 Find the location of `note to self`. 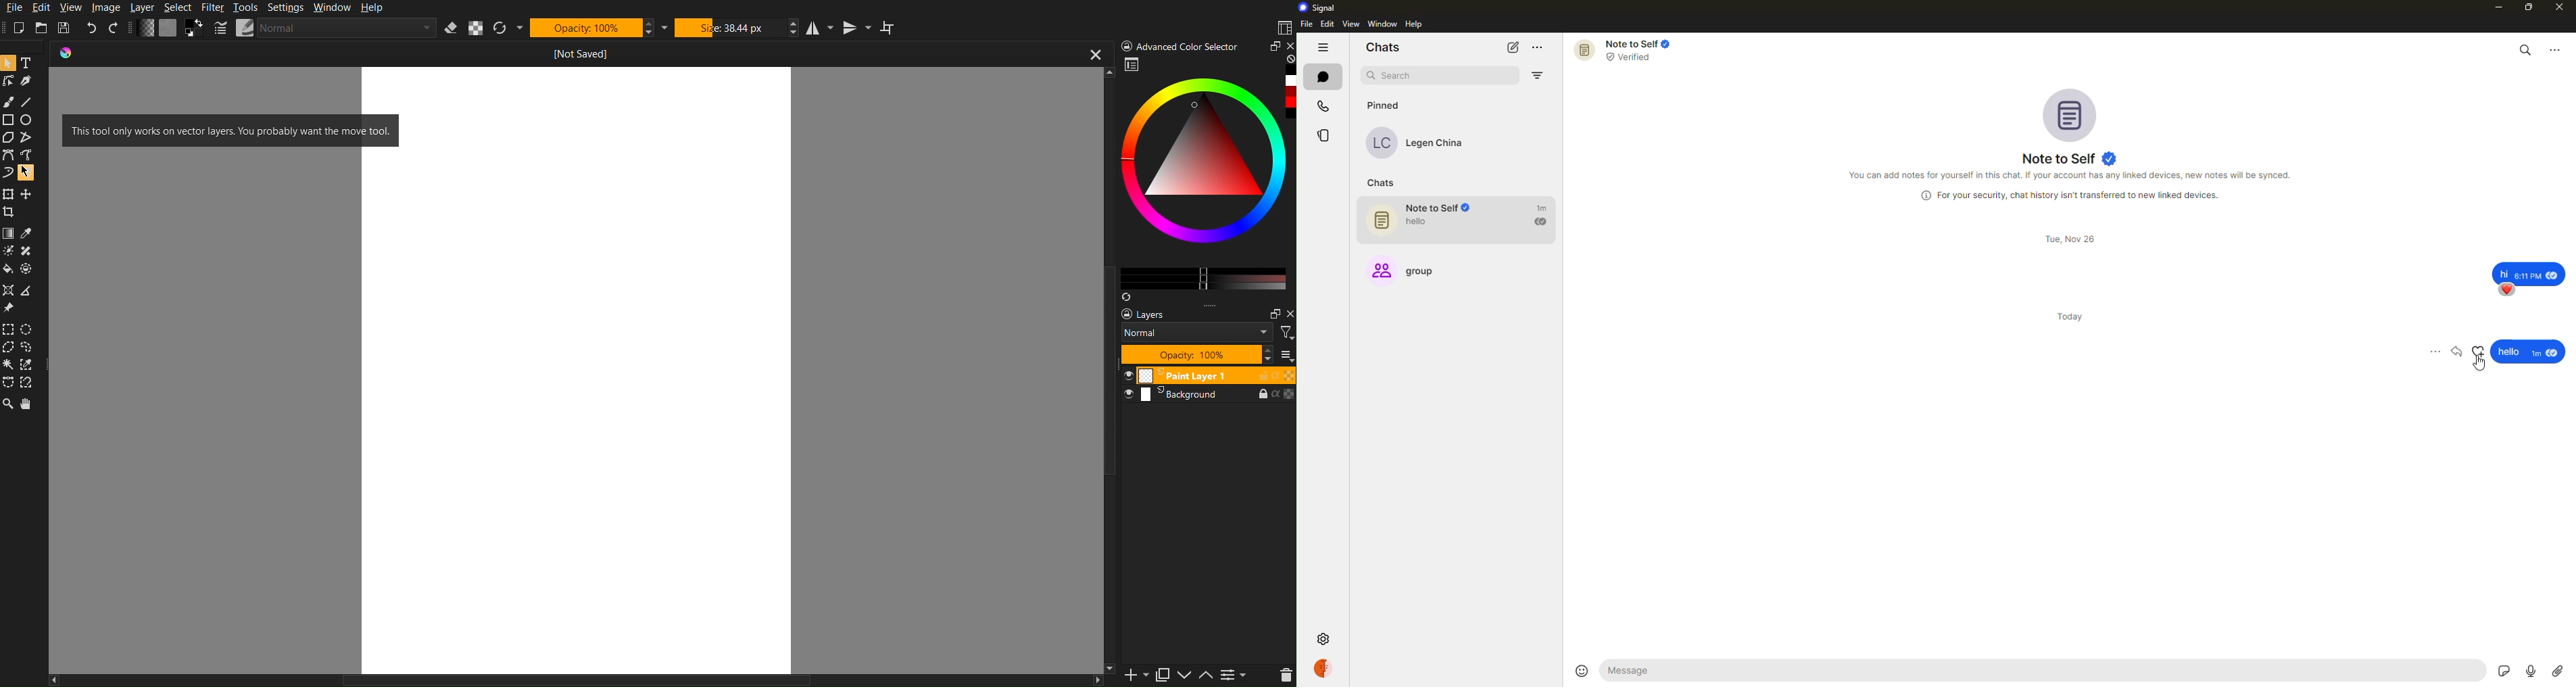

note to self is located at coordinates (1462, 220).